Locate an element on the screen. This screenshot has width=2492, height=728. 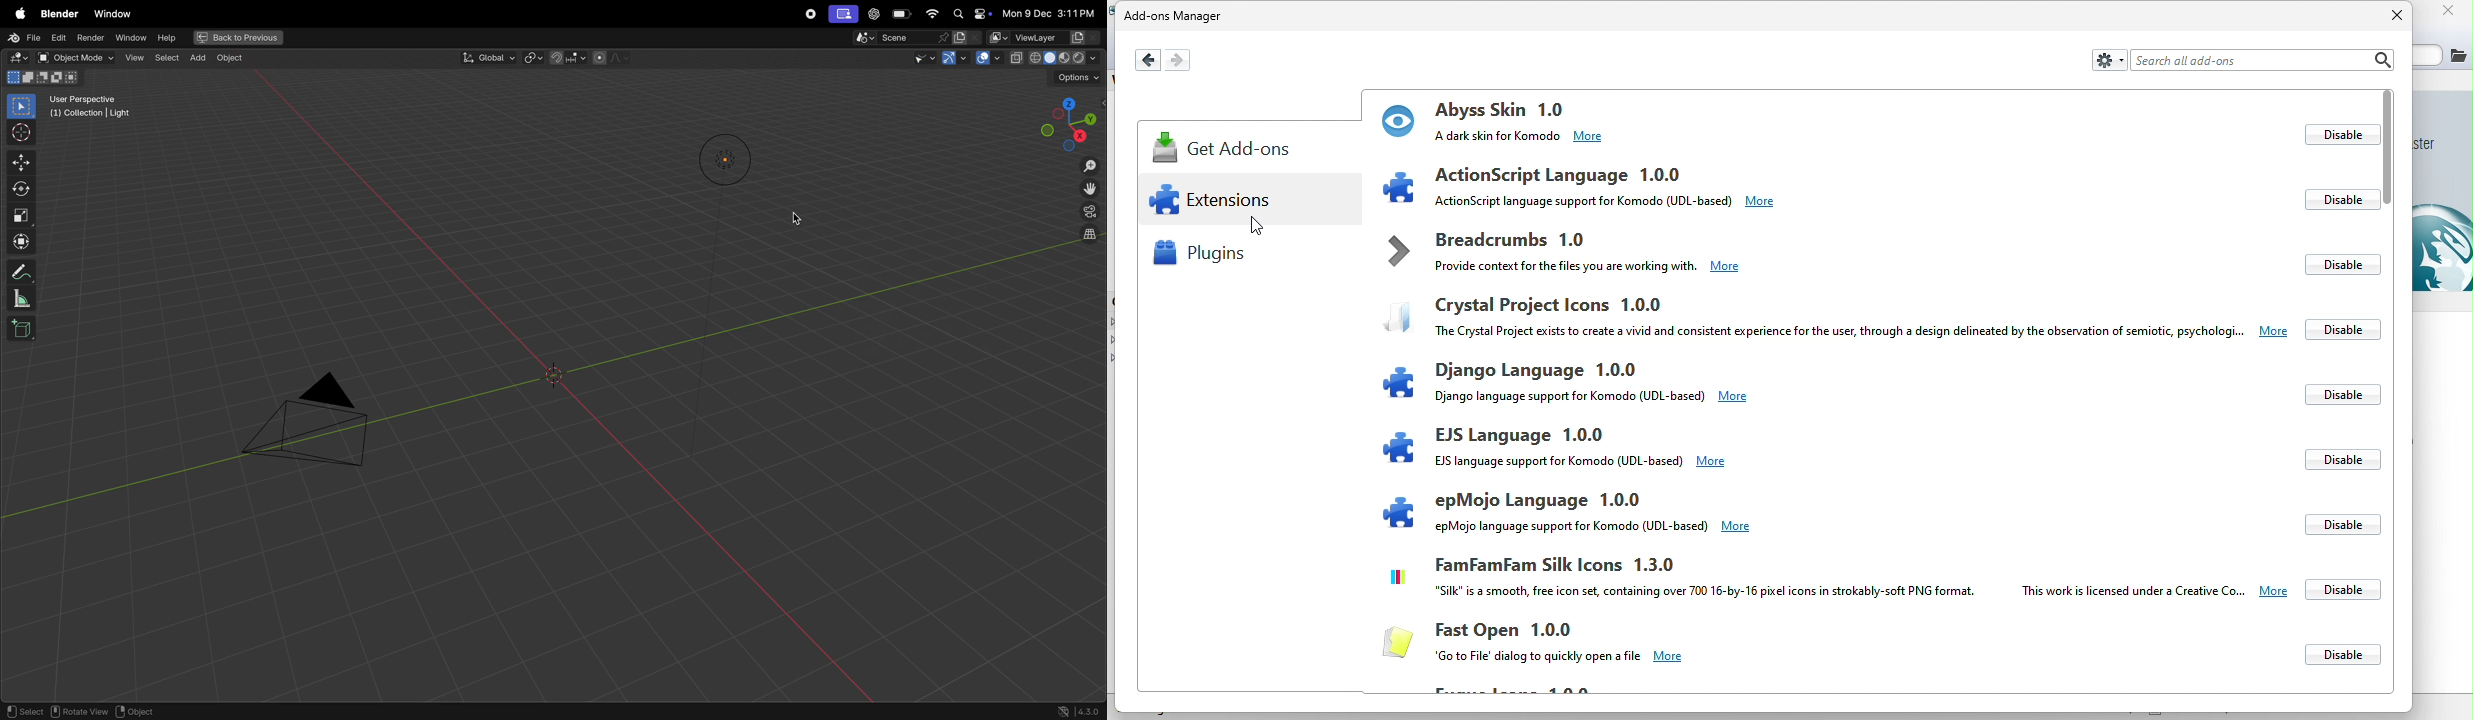
window is located at coordinates (130, 39).